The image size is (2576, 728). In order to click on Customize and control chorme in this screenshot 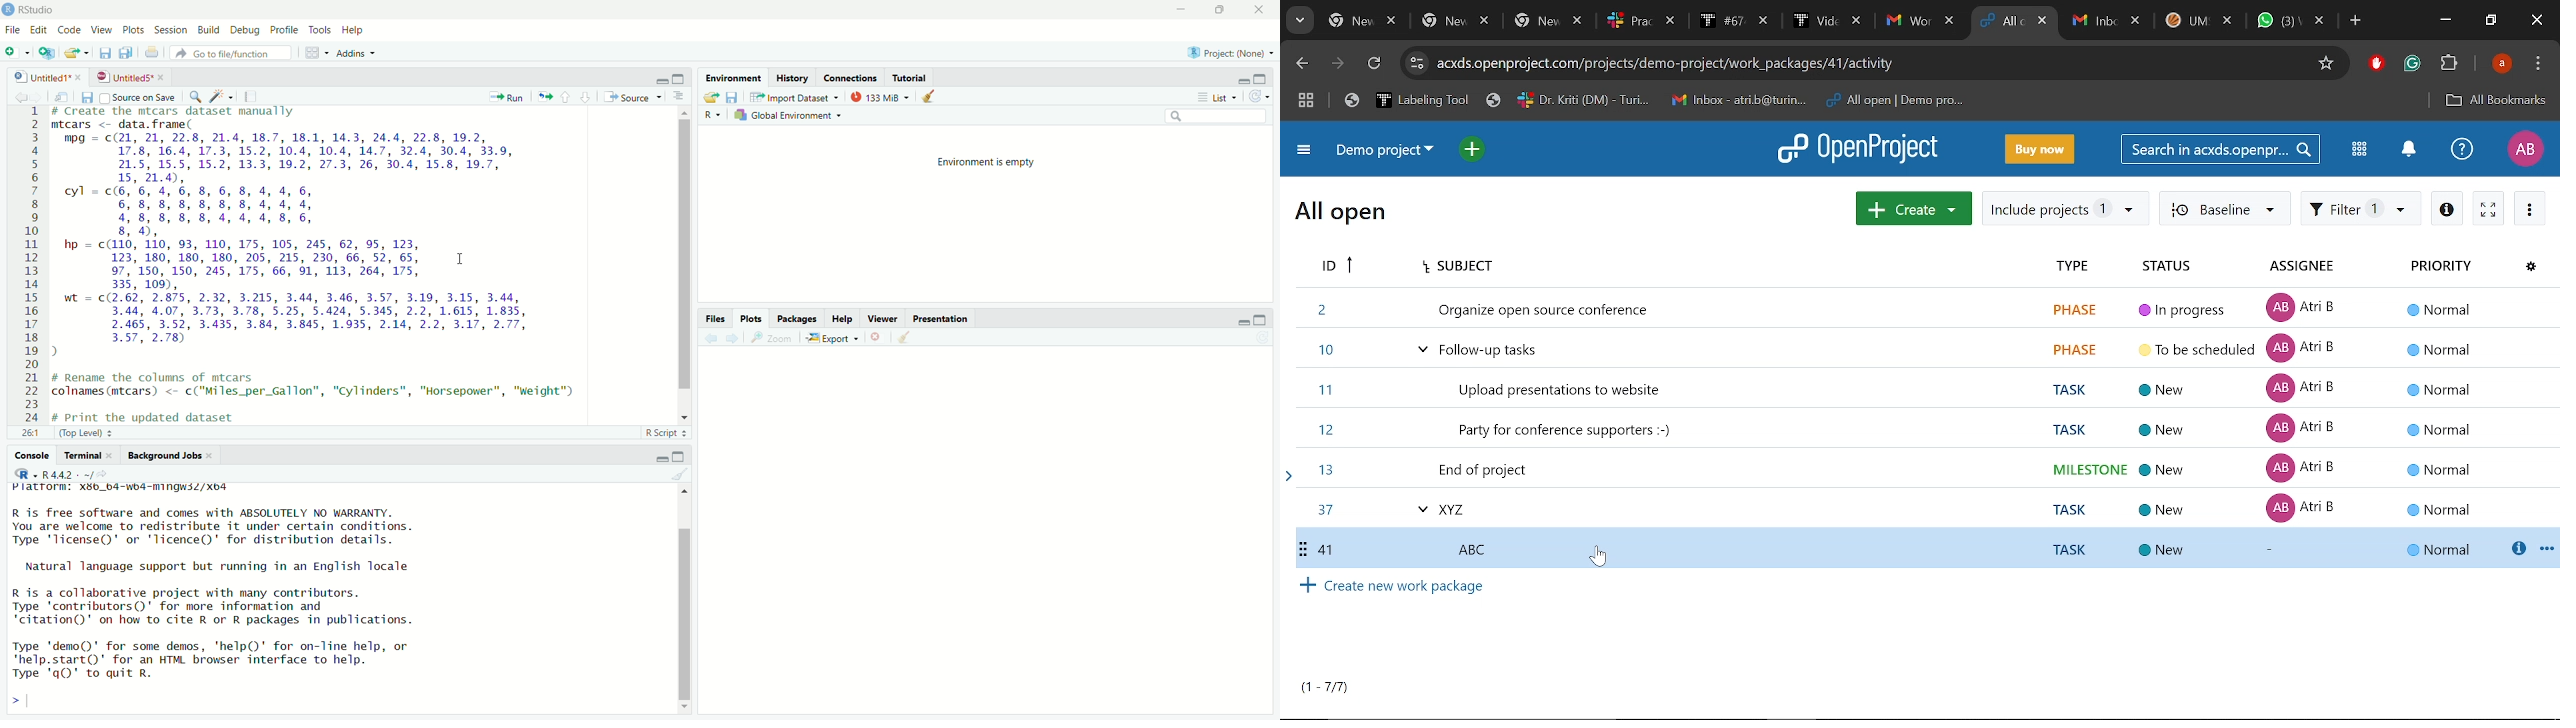, I will do `click(2538, 66)`.